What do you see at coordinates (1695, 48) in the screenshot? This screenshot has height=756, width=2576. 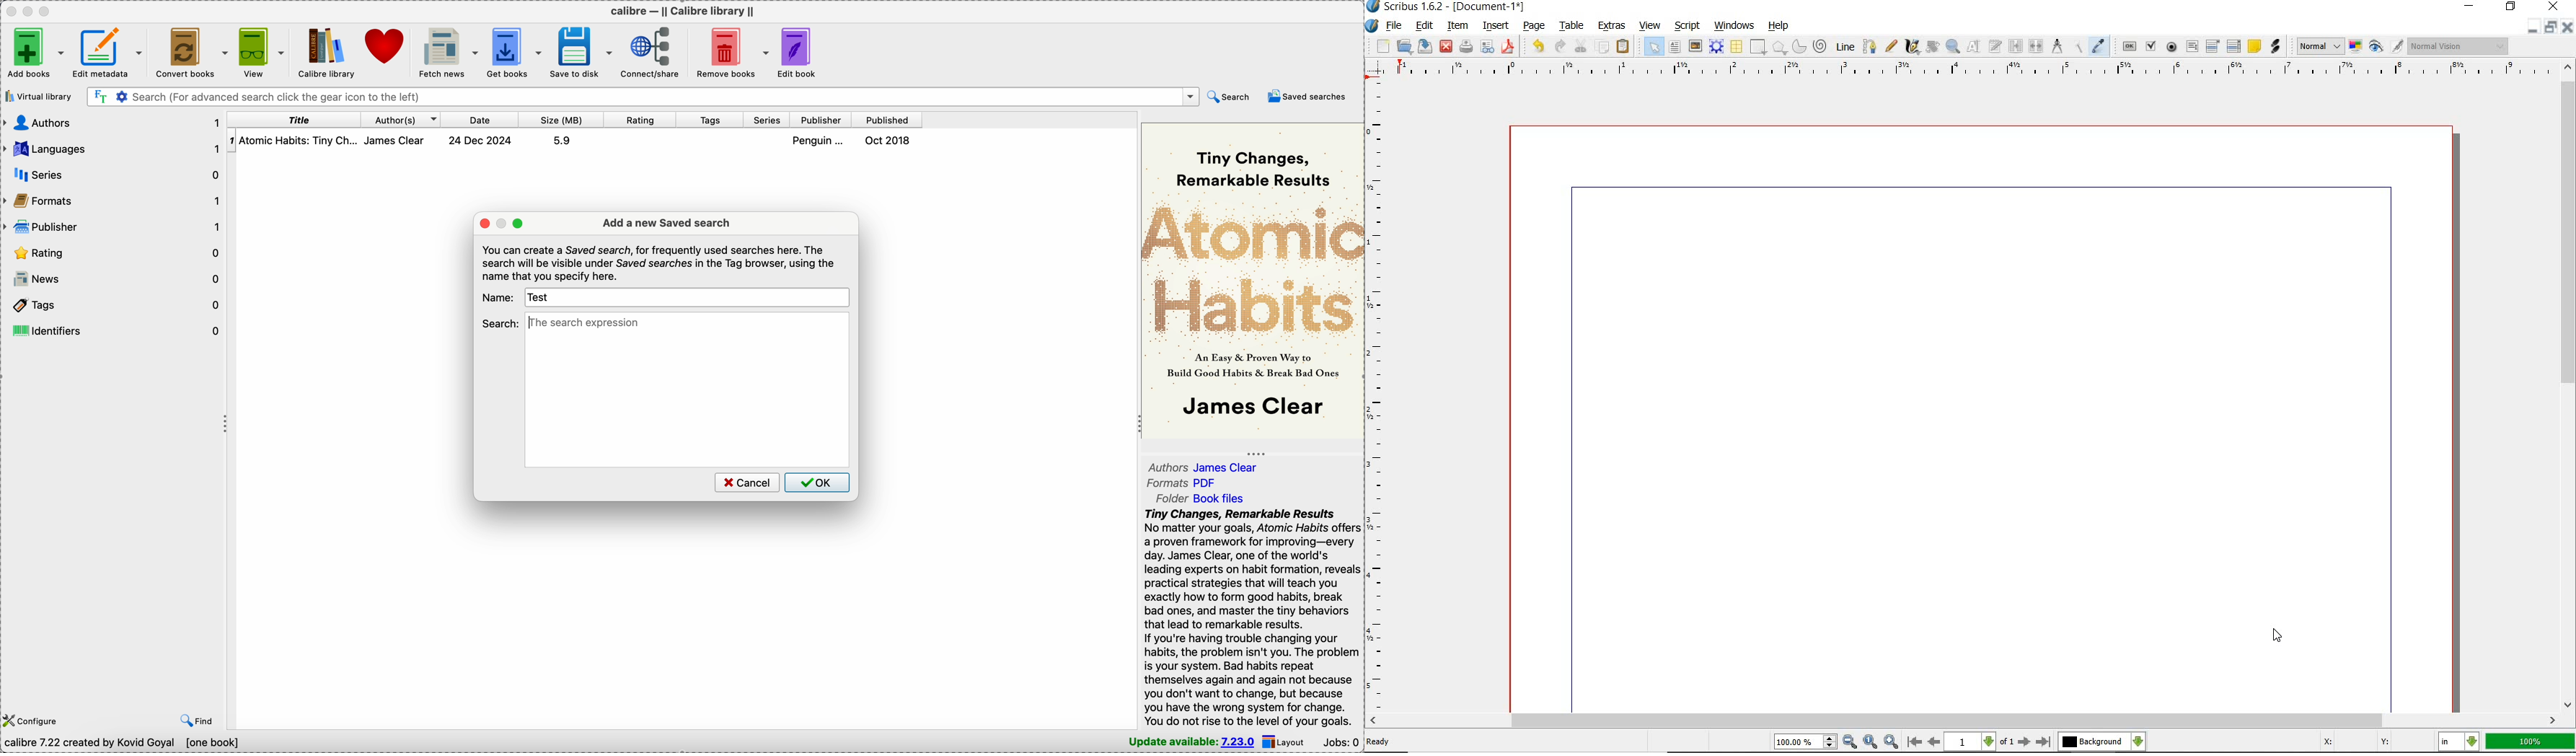 I see `image frame` at bounding box center [1695, 48].